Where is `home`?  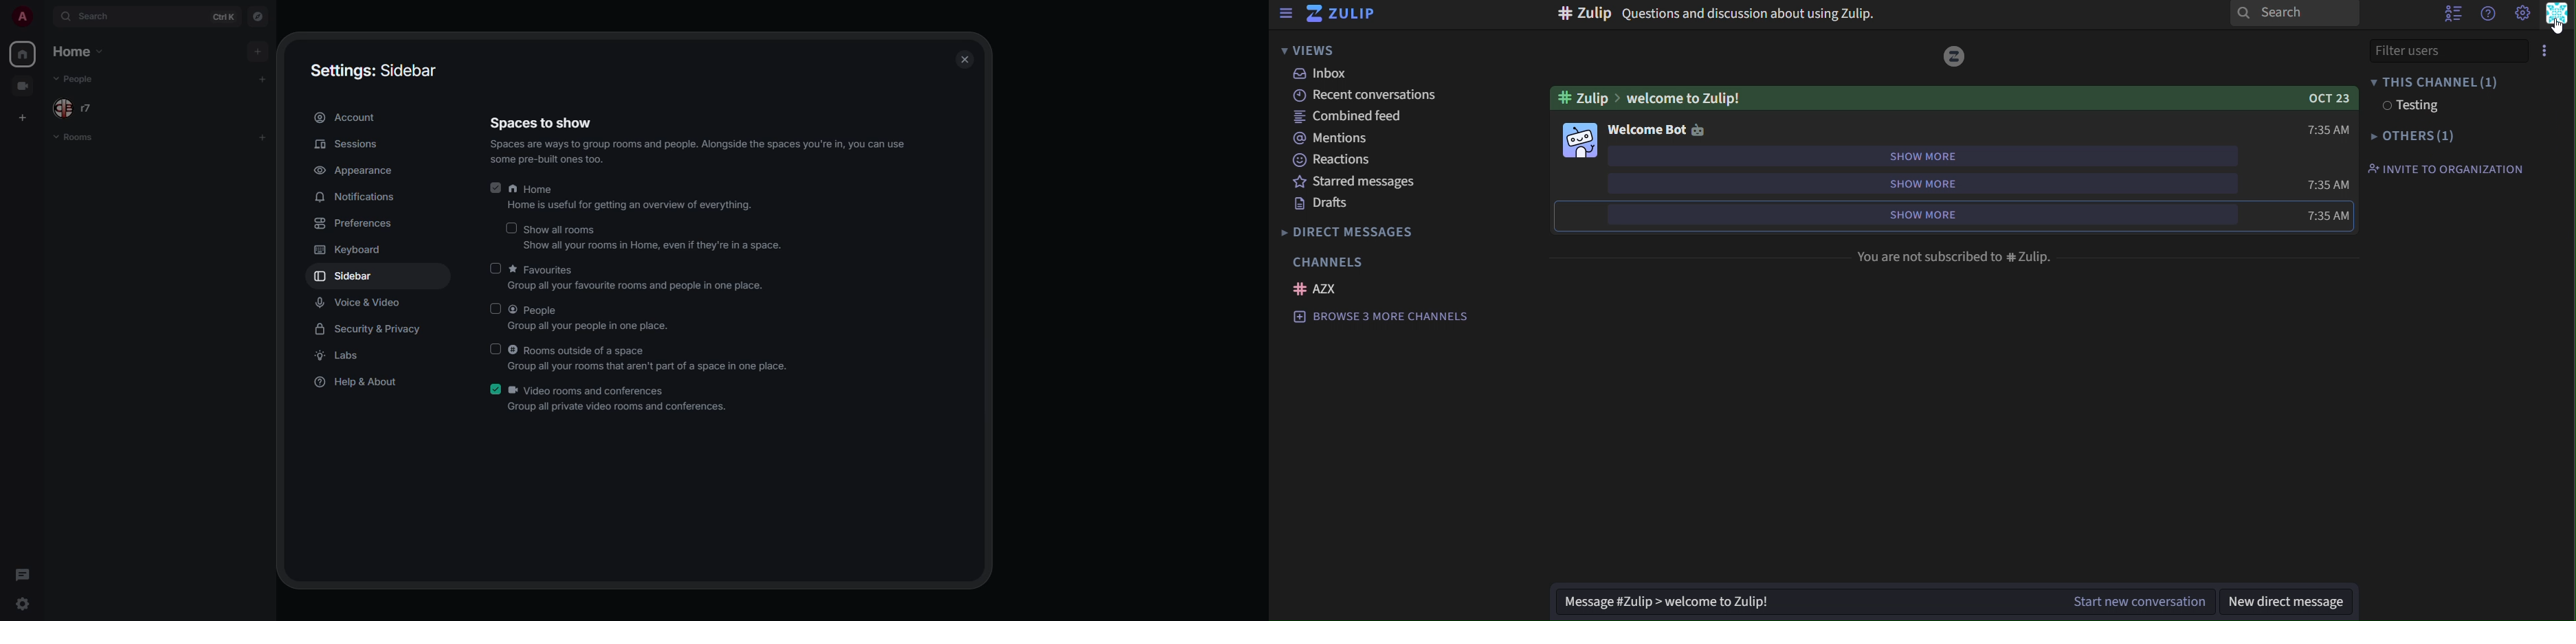 home is located at coordinates (24, 54).